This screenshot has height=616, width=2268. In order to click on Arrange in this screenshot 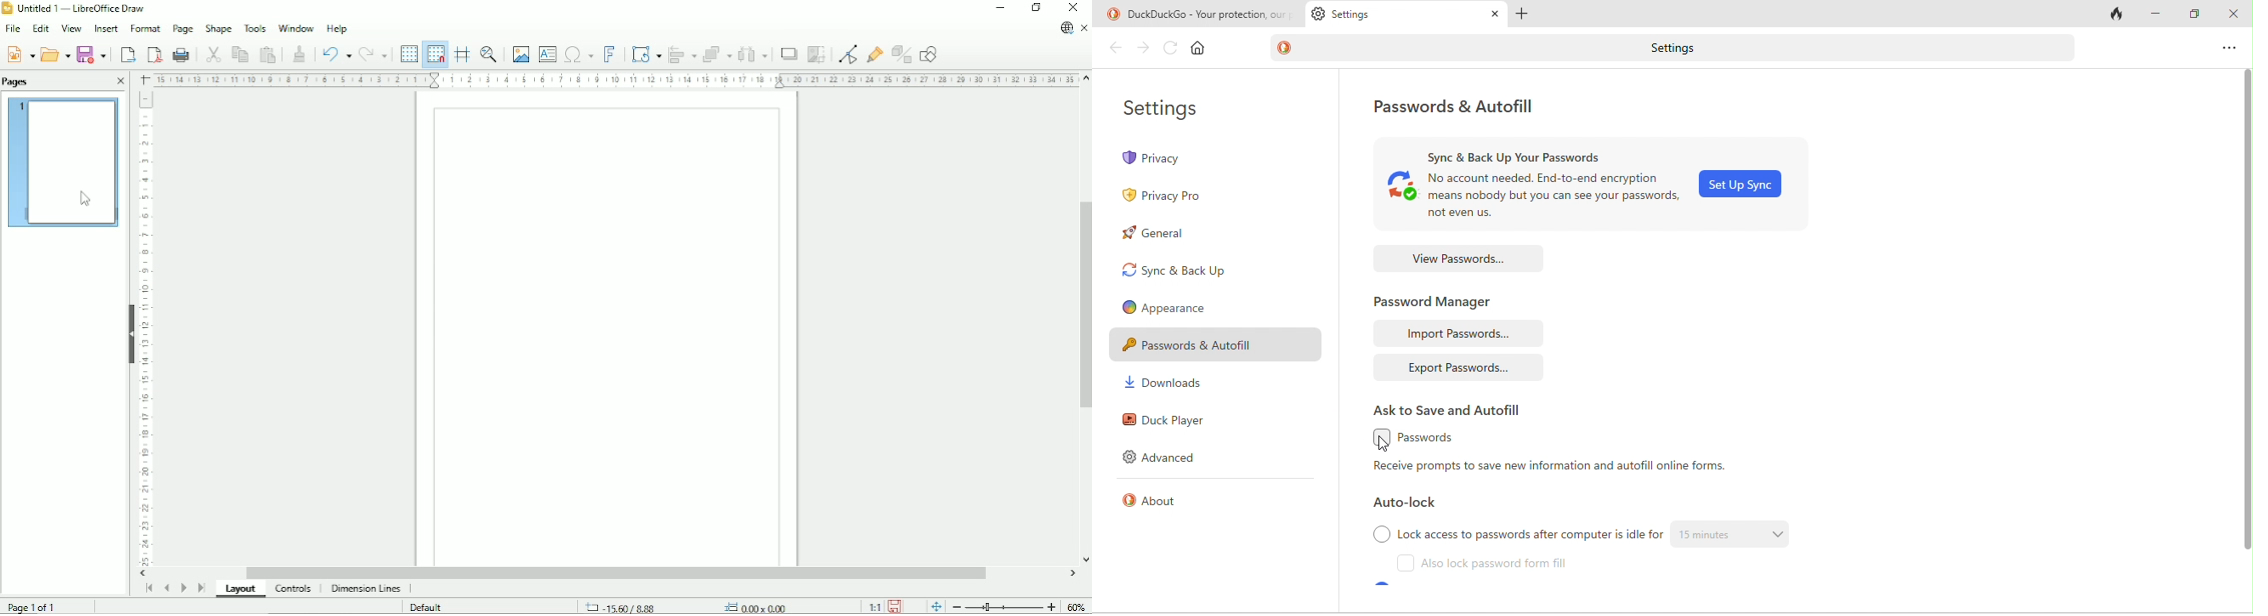, I will do `click(717, 54)`.